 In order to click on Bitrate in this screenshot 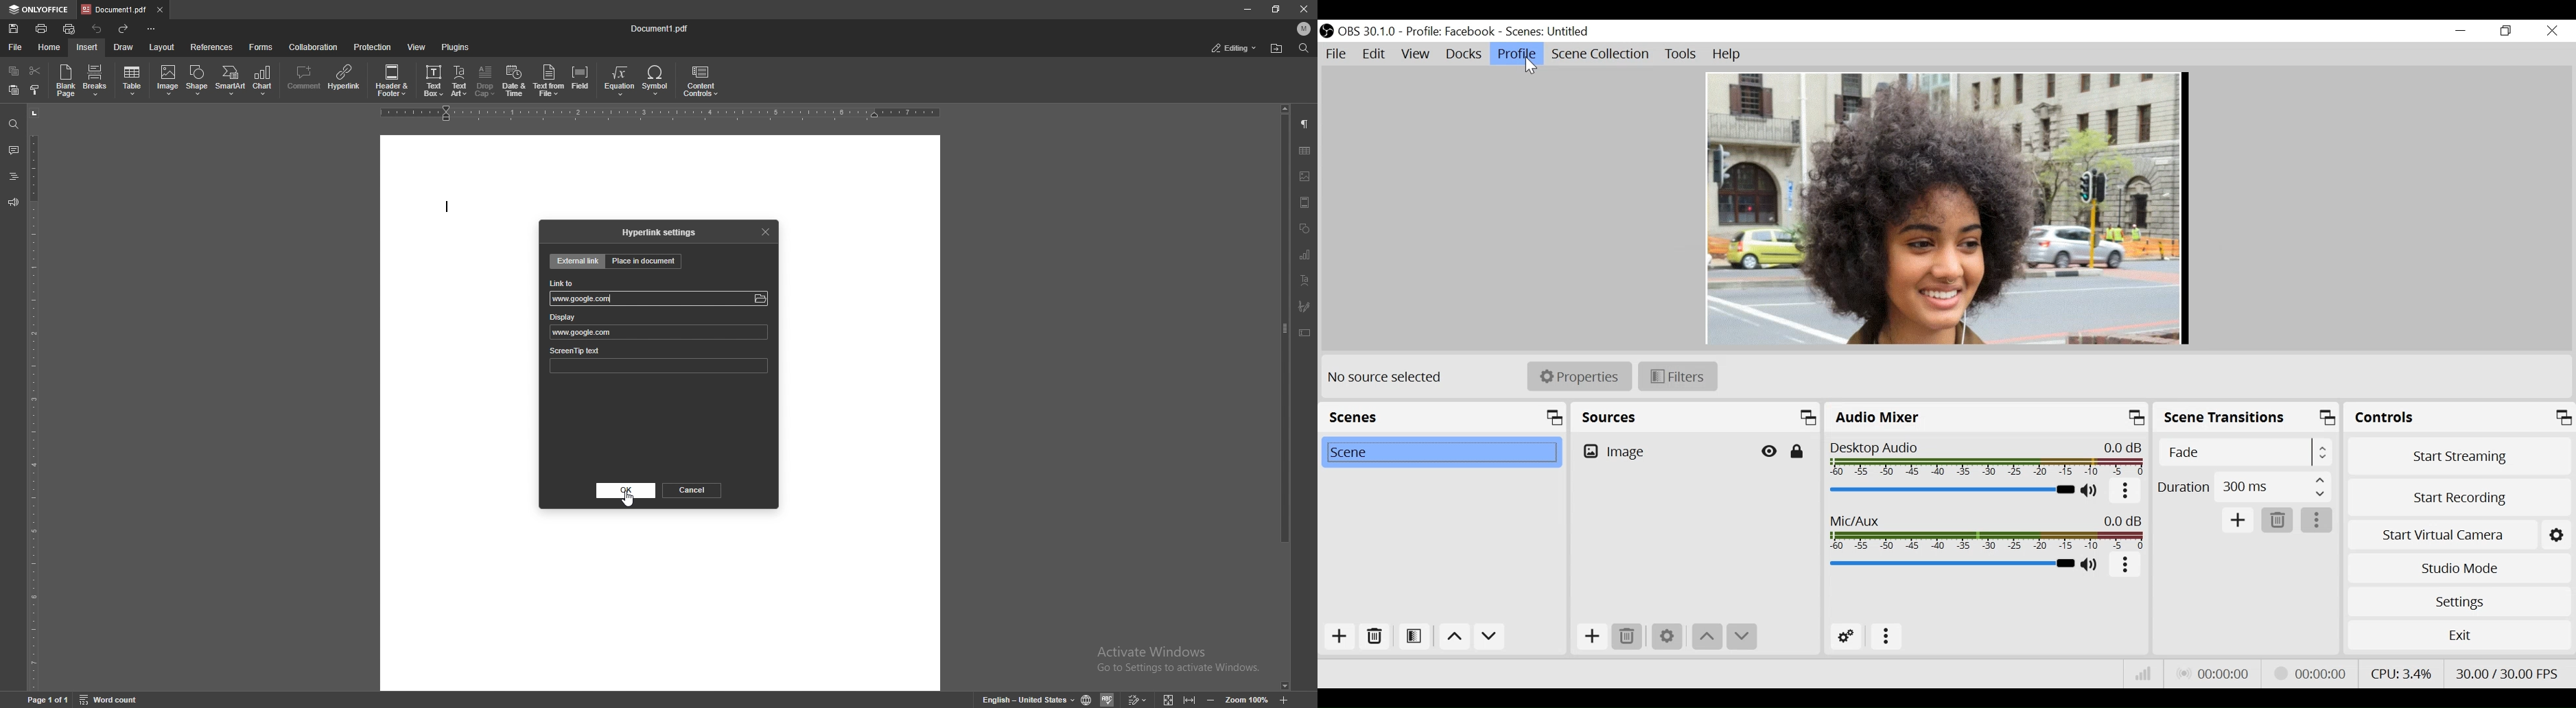, I will do `click(2143, 675)`.